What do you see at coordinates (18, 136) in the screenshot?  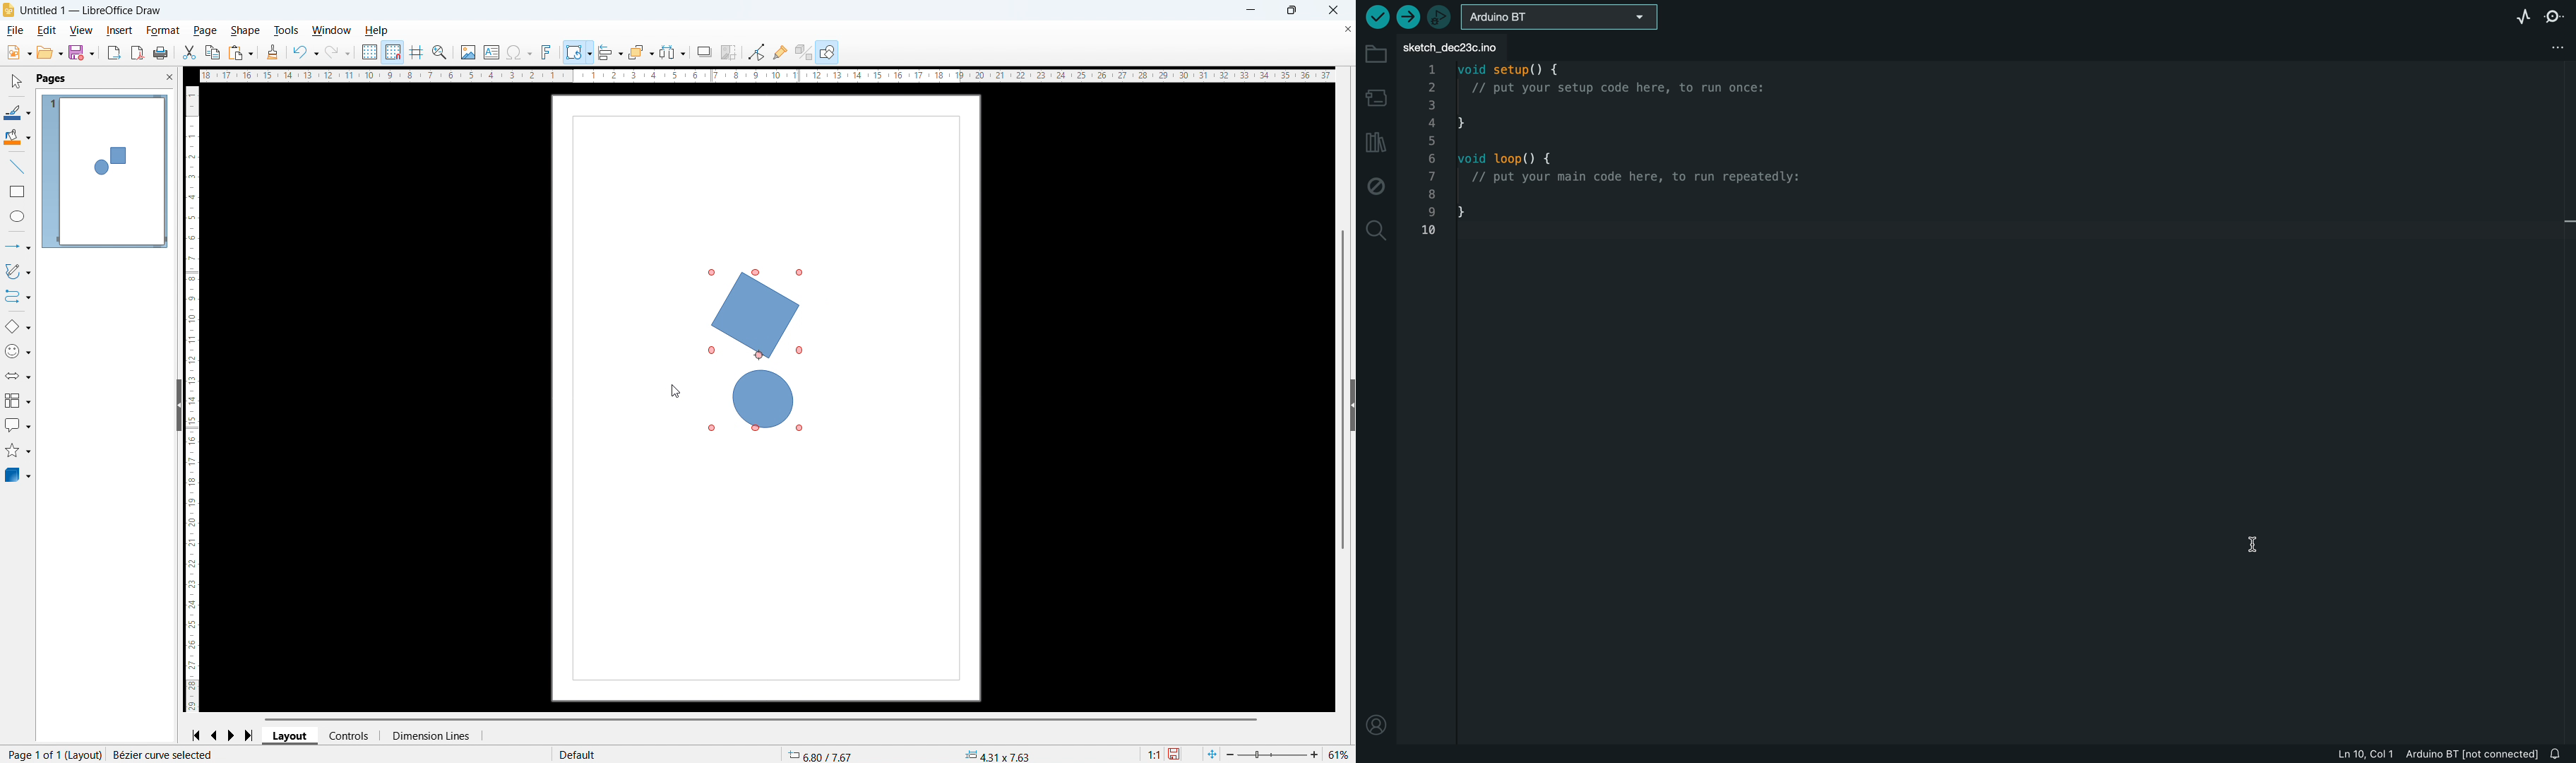 I see `Background colour ` at bounding box center [18, 136].